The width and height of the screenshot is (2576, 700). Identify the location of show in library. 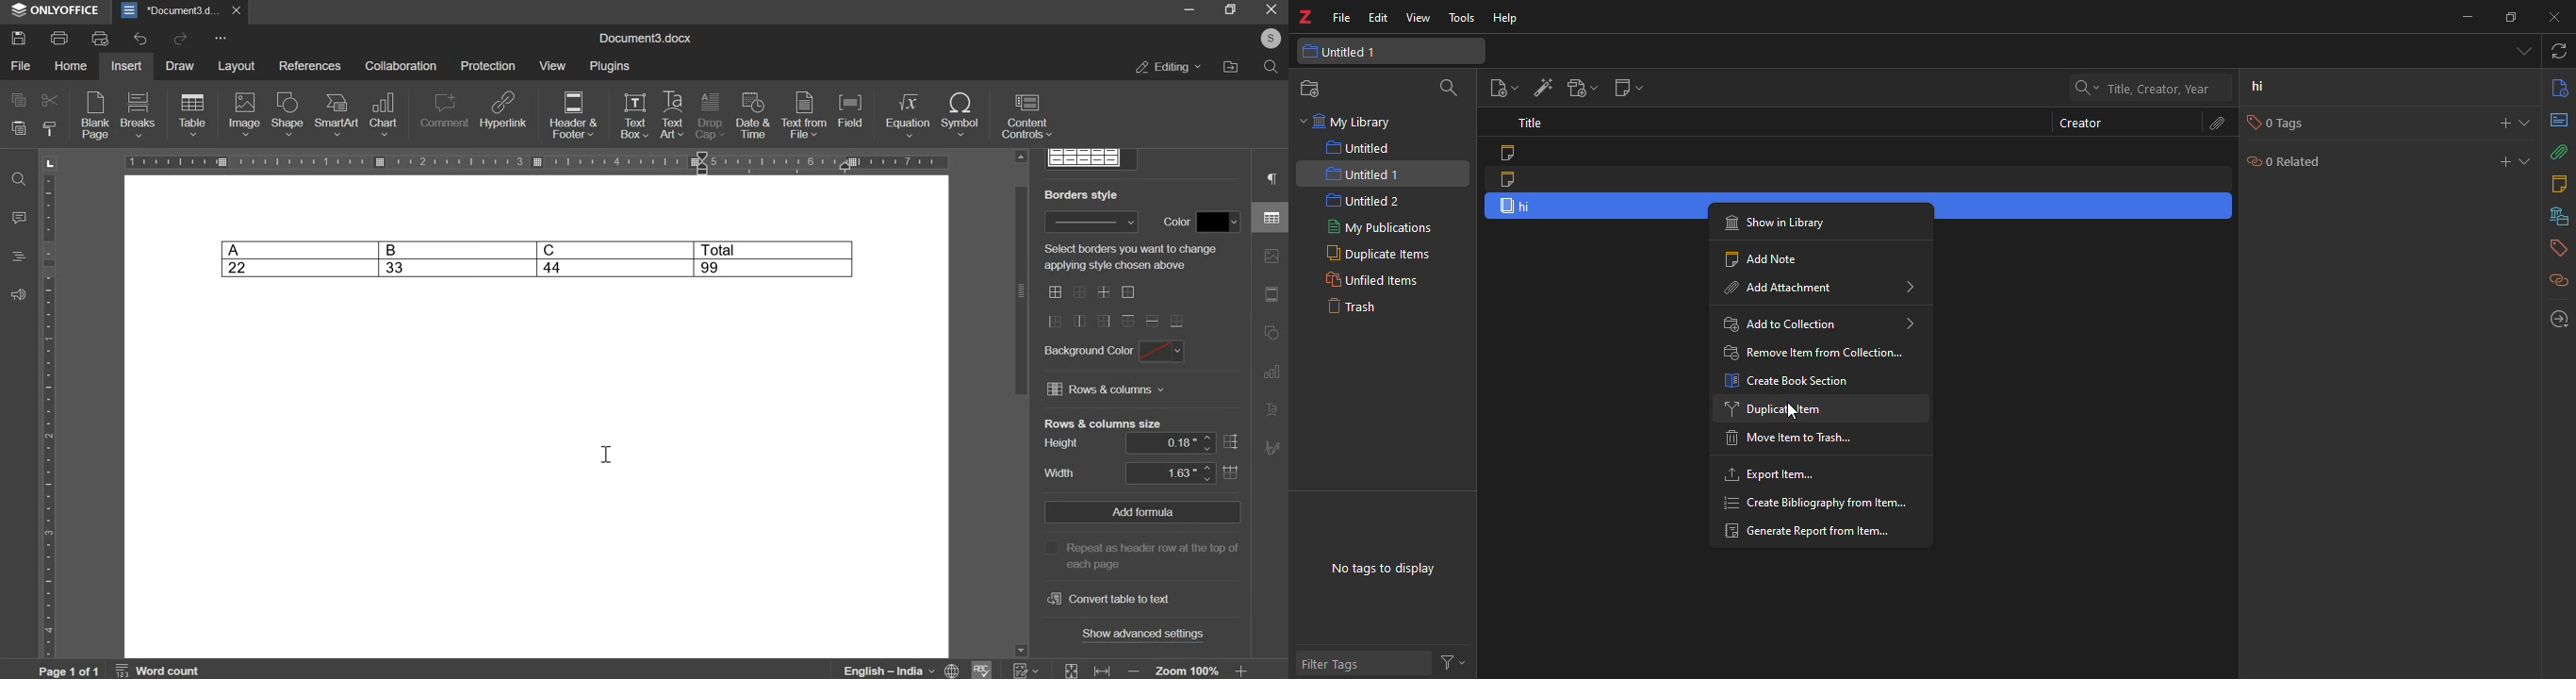
(1781, 223).